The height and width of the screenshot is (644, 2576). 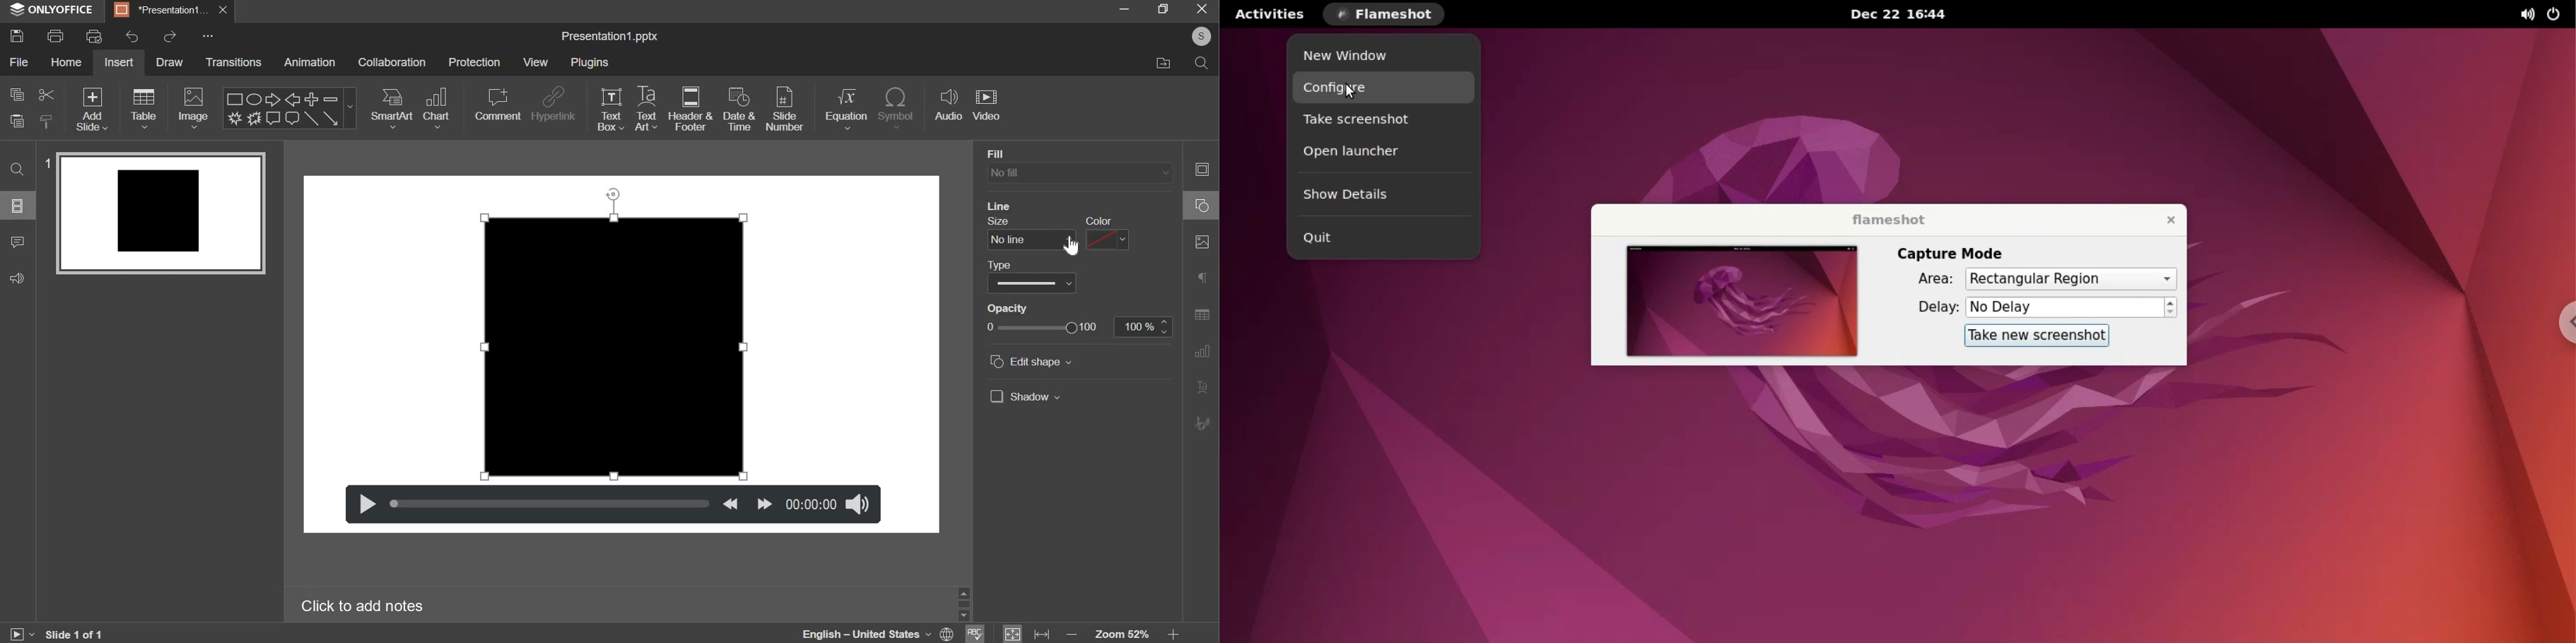 What do you see at coordinates (1203, 387) in the screenshot?
I see `Paragraph` at bounding box center [1203, 387].